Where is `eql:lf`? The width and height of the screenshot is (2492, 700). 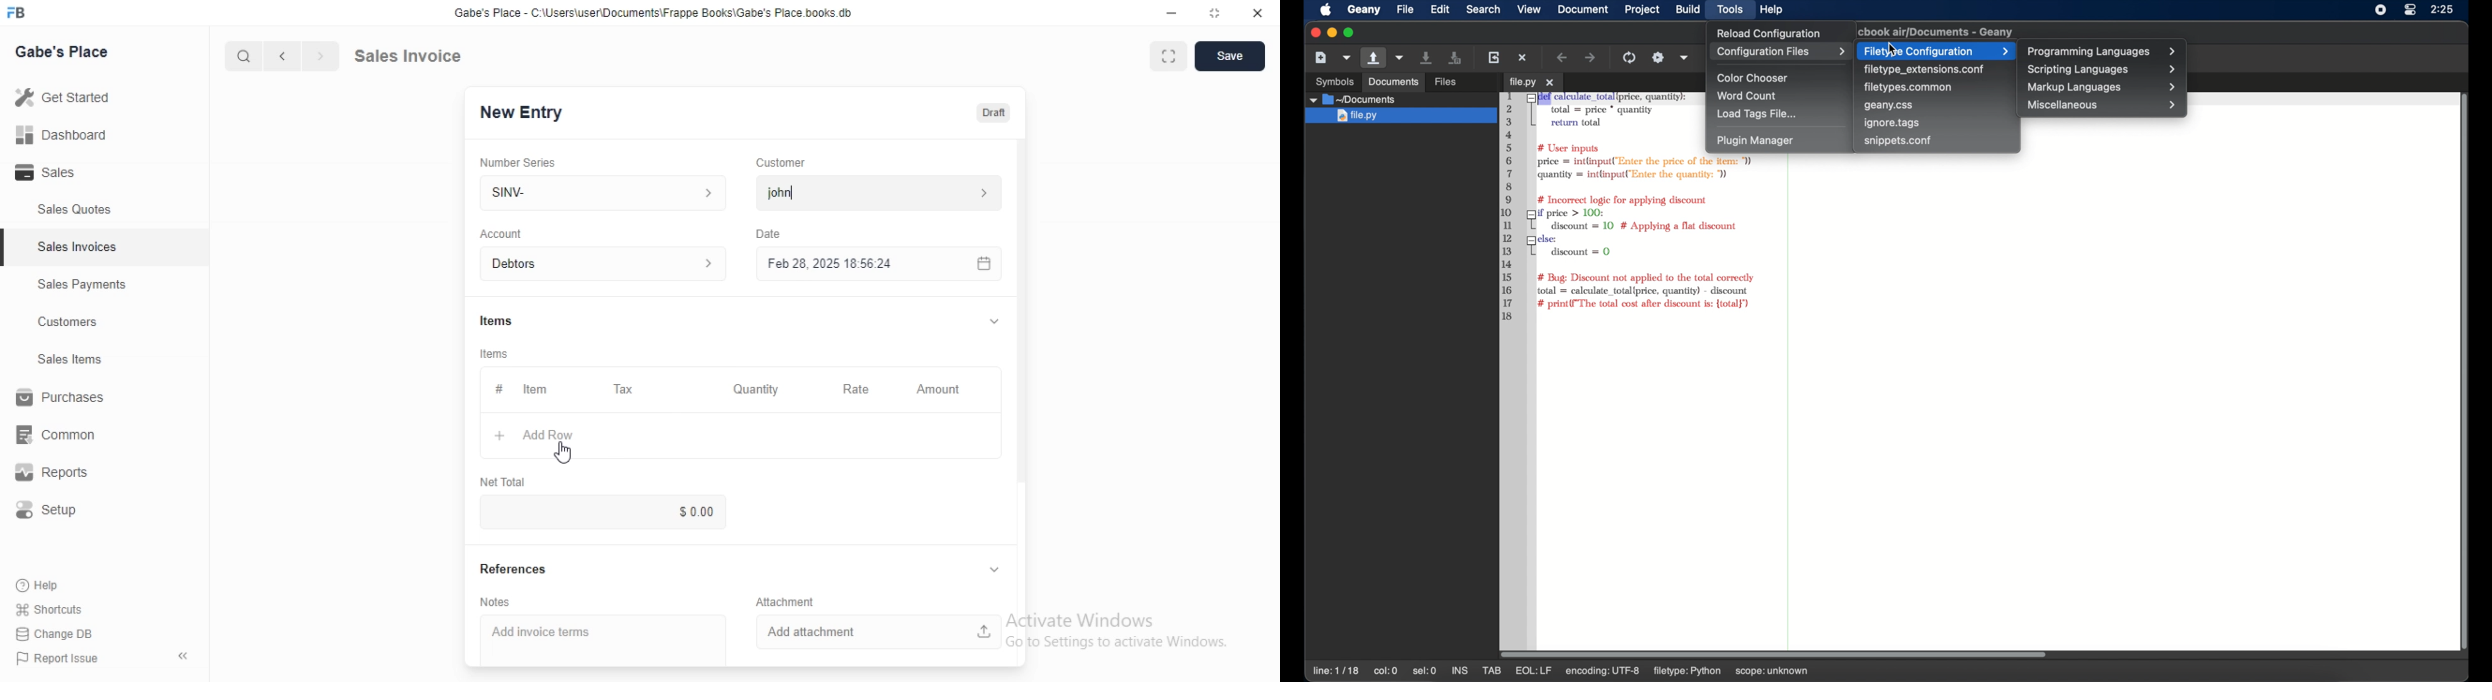 eql:lf is located at coordinates (1572, 671).